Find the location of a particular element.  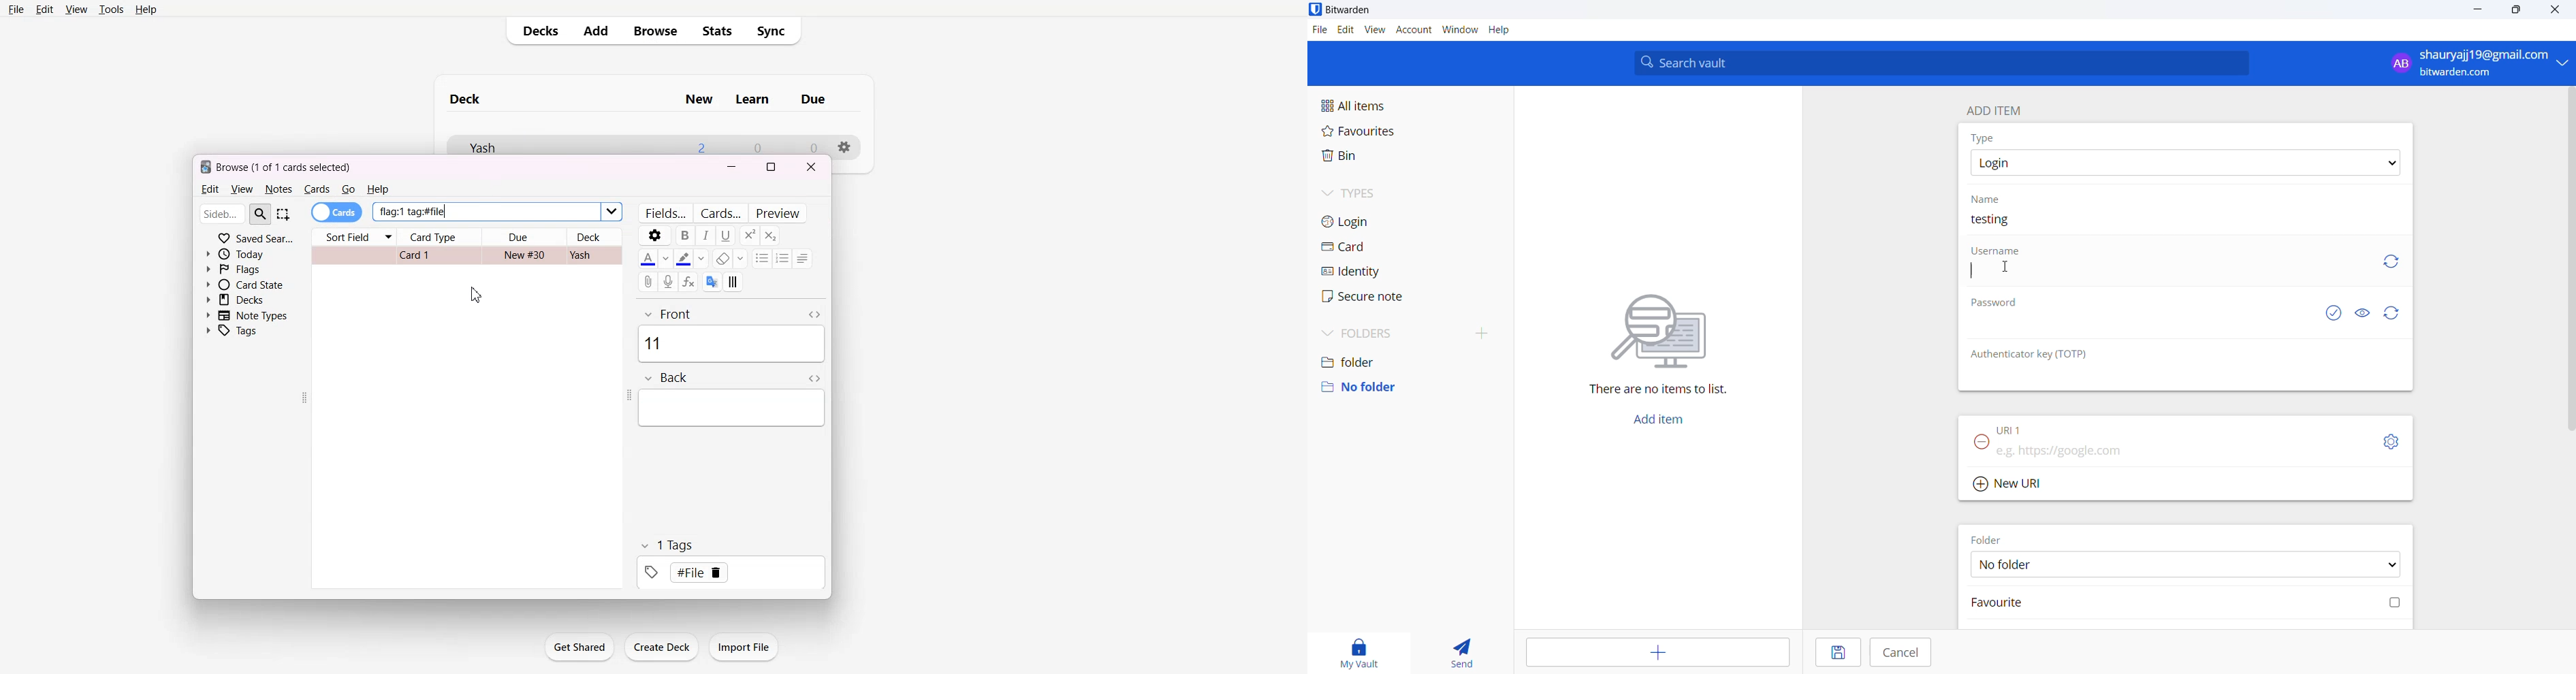

0 is located at coordinates (808, 144).